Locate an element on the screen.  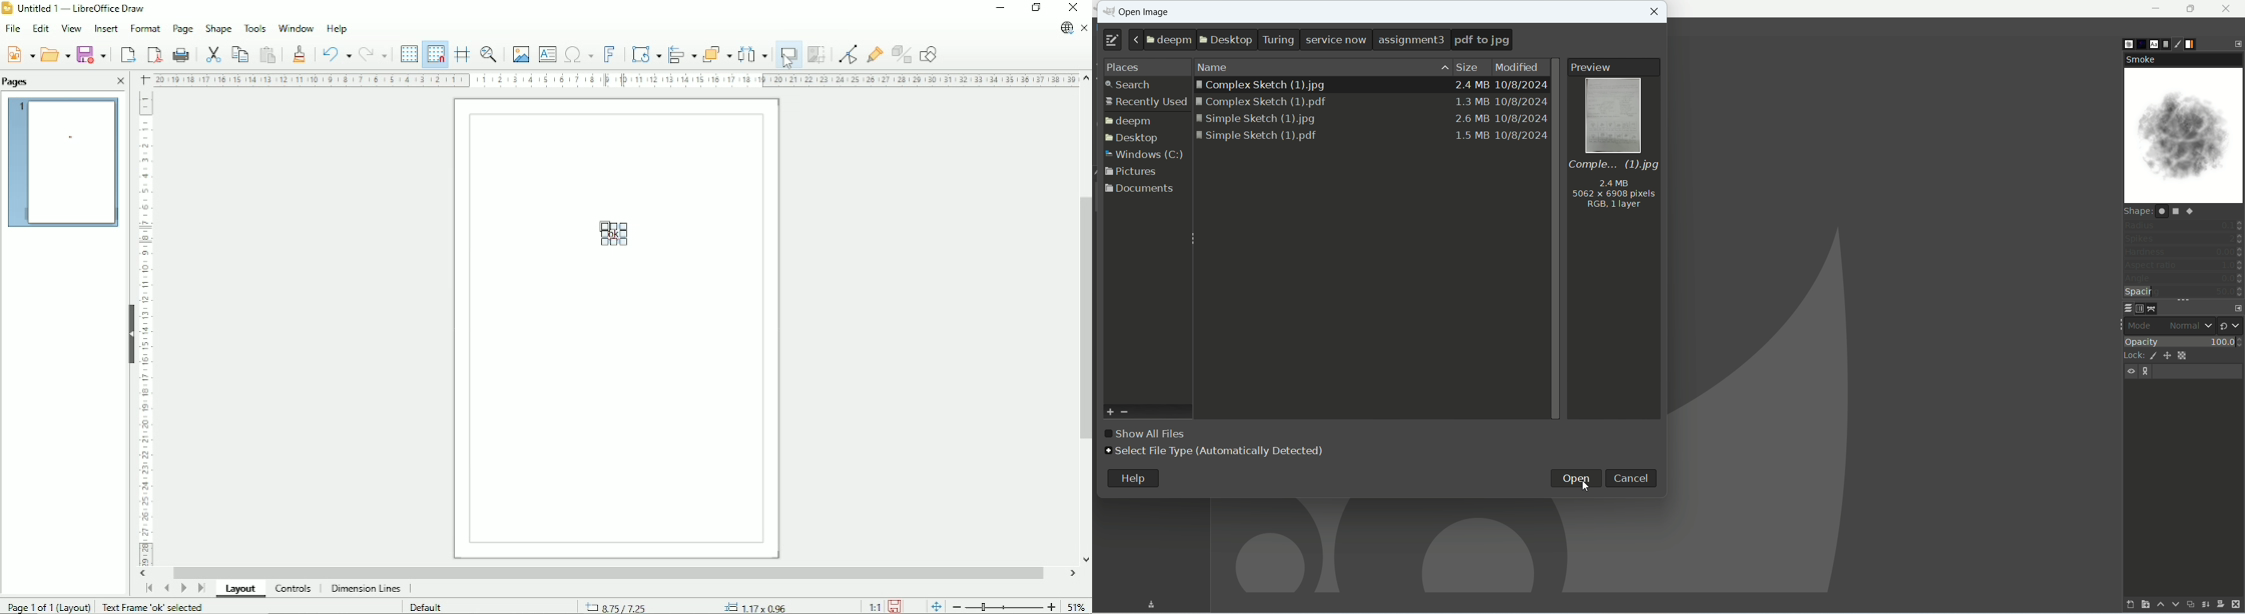
Controls is located at coordinates (293, 589).